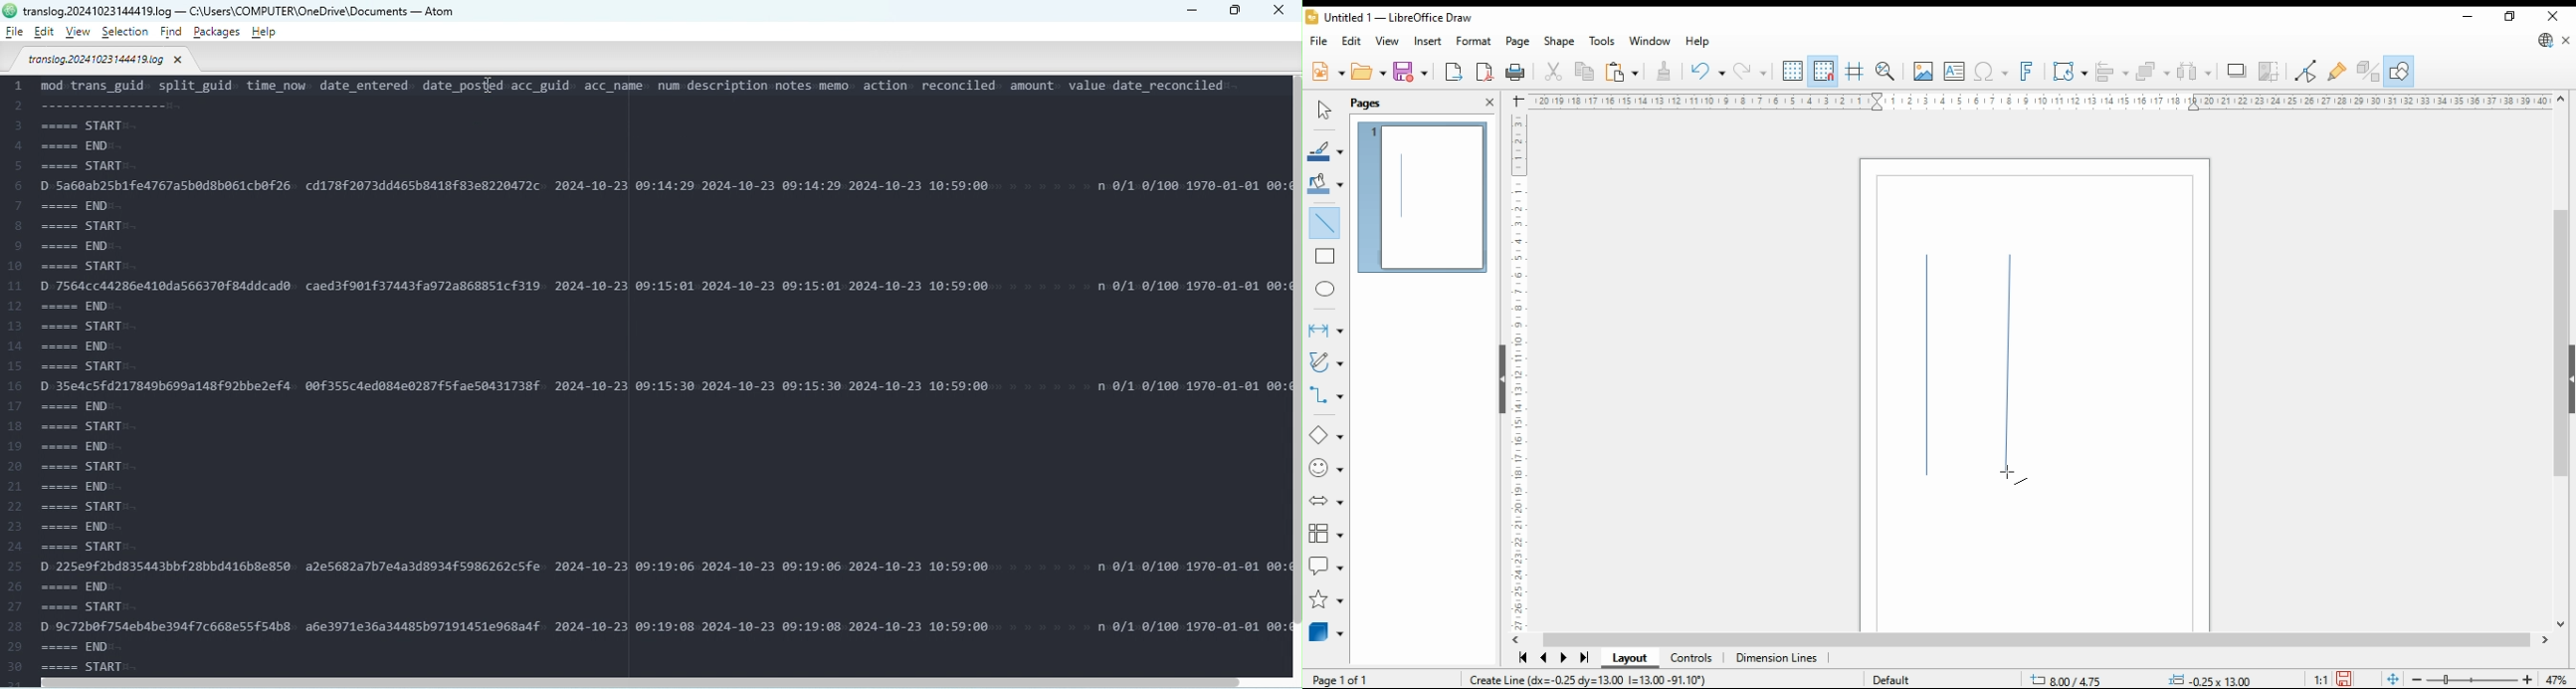 Image resolution: width=2576 pixels, height=700 pixels. I want to click on format, so click(1474, 40).